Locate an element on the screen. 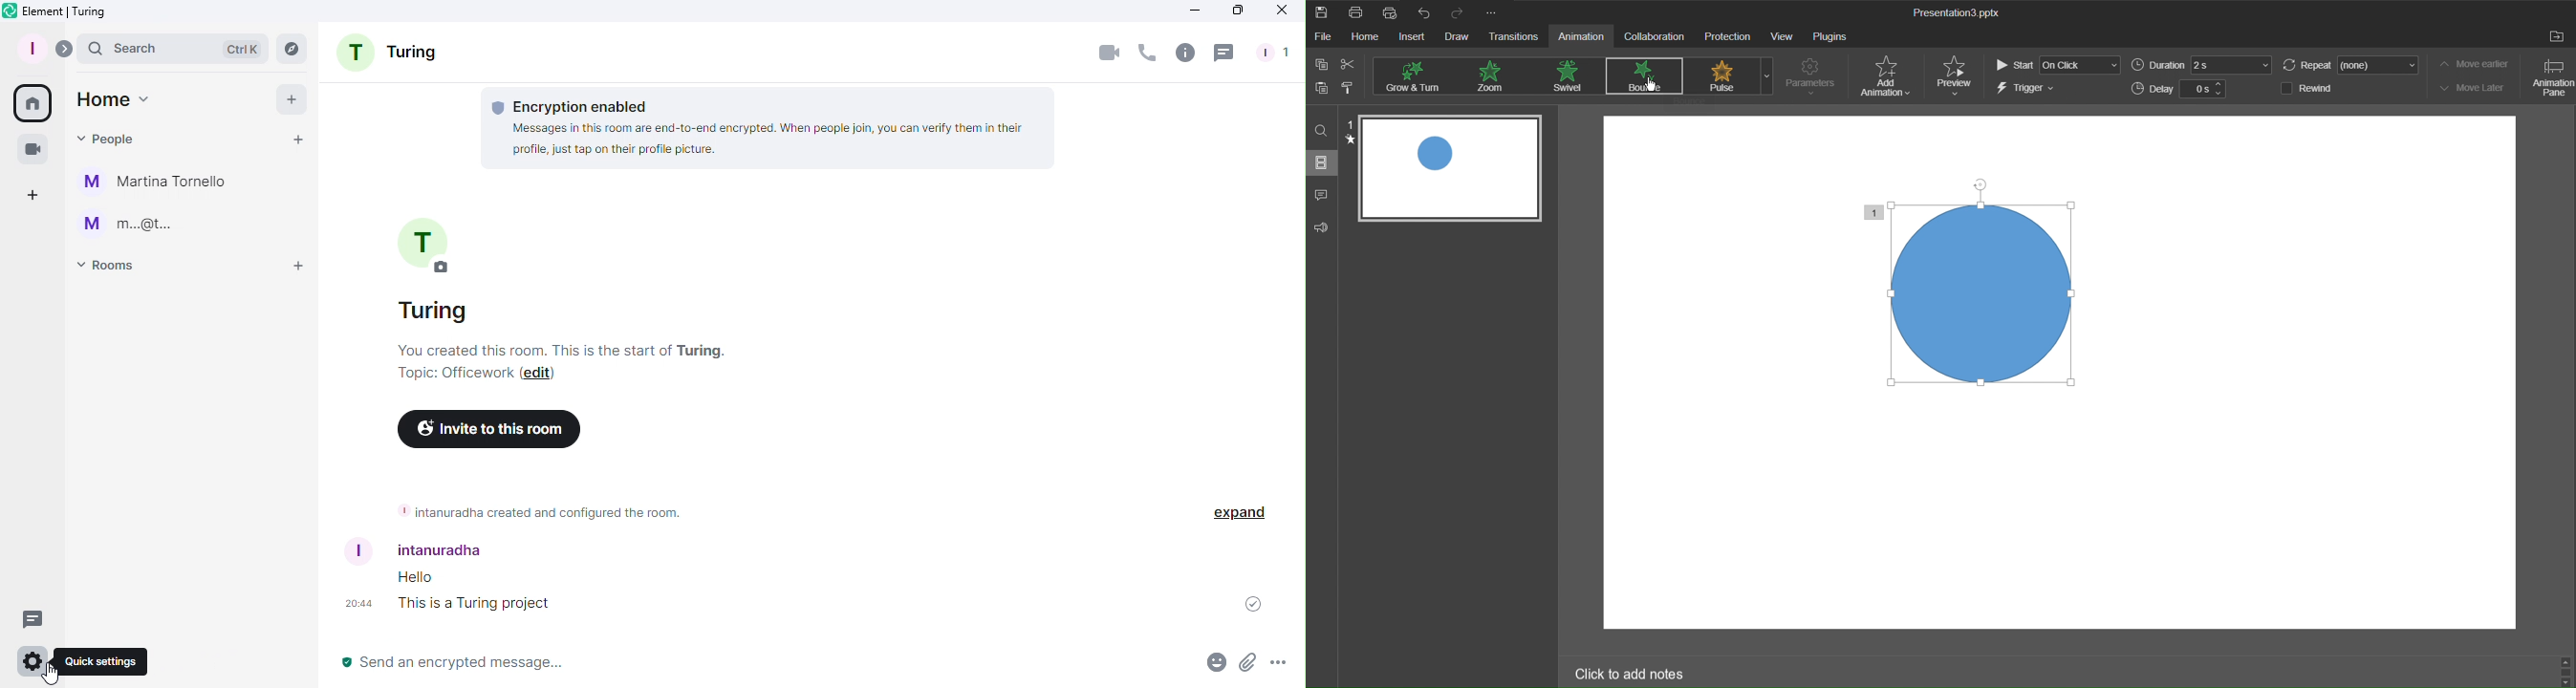 The image size is (2576, 700). 20:44 is located at coordinates (354, 604).